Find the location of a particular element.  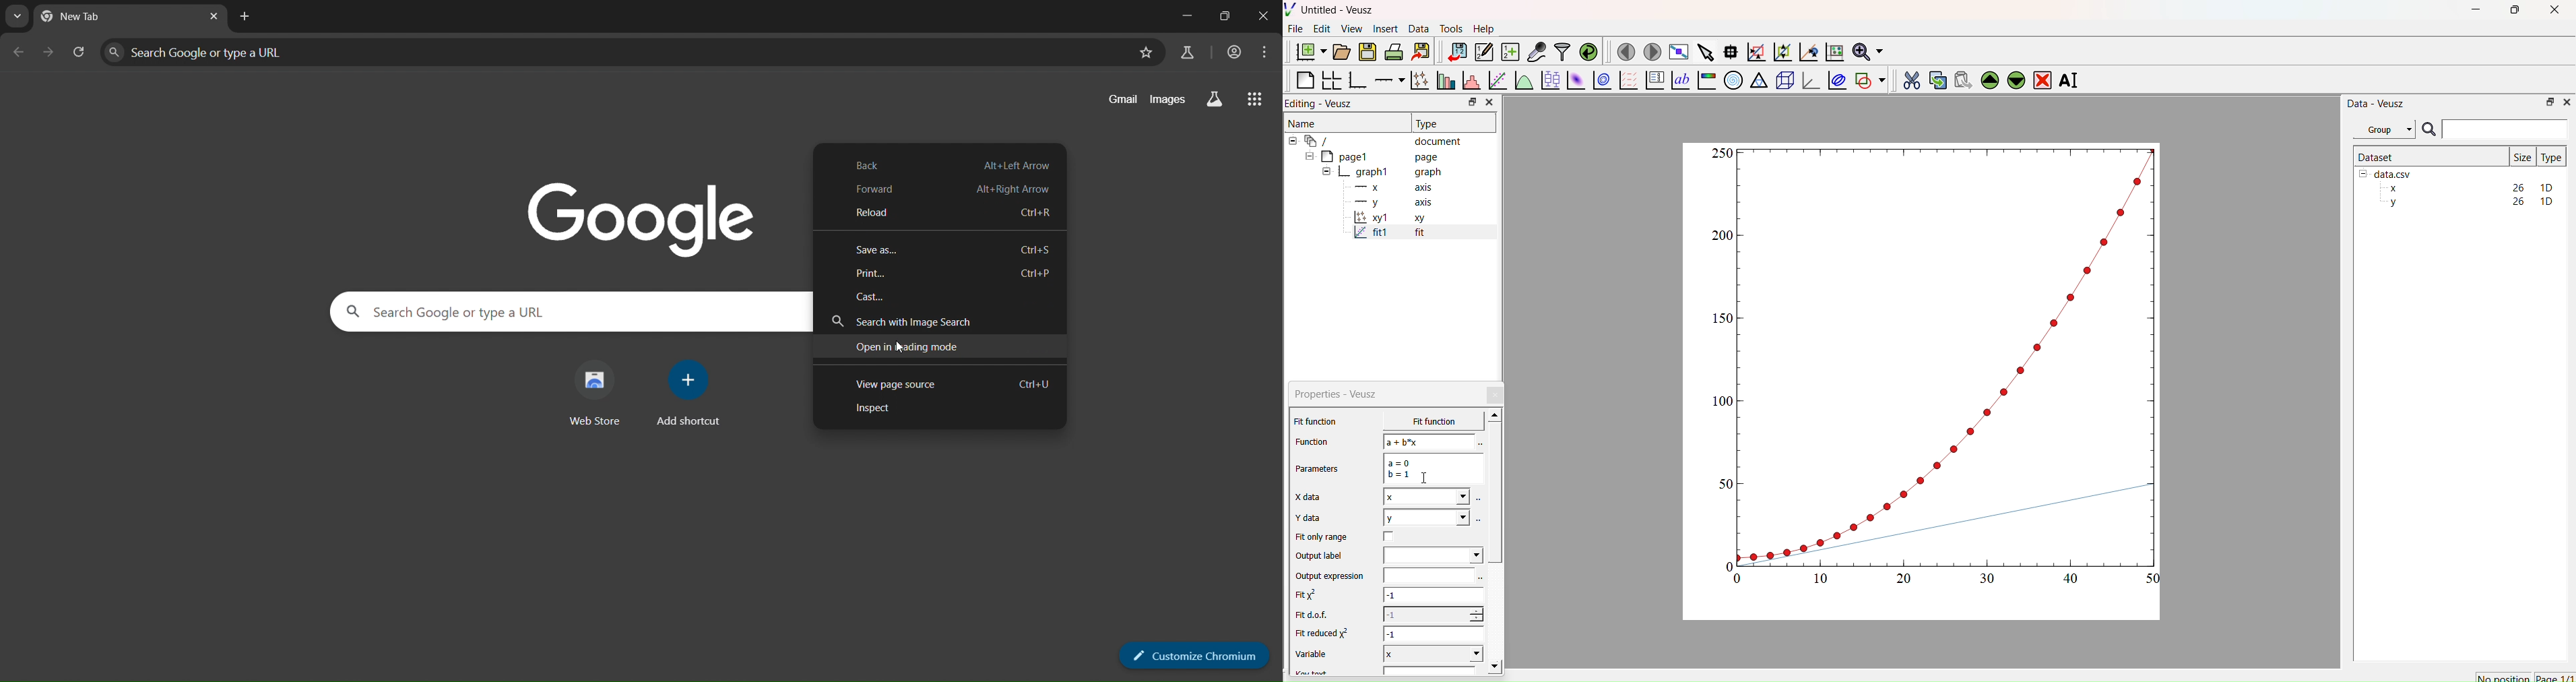

new tab is located at coordinates (244, 16).